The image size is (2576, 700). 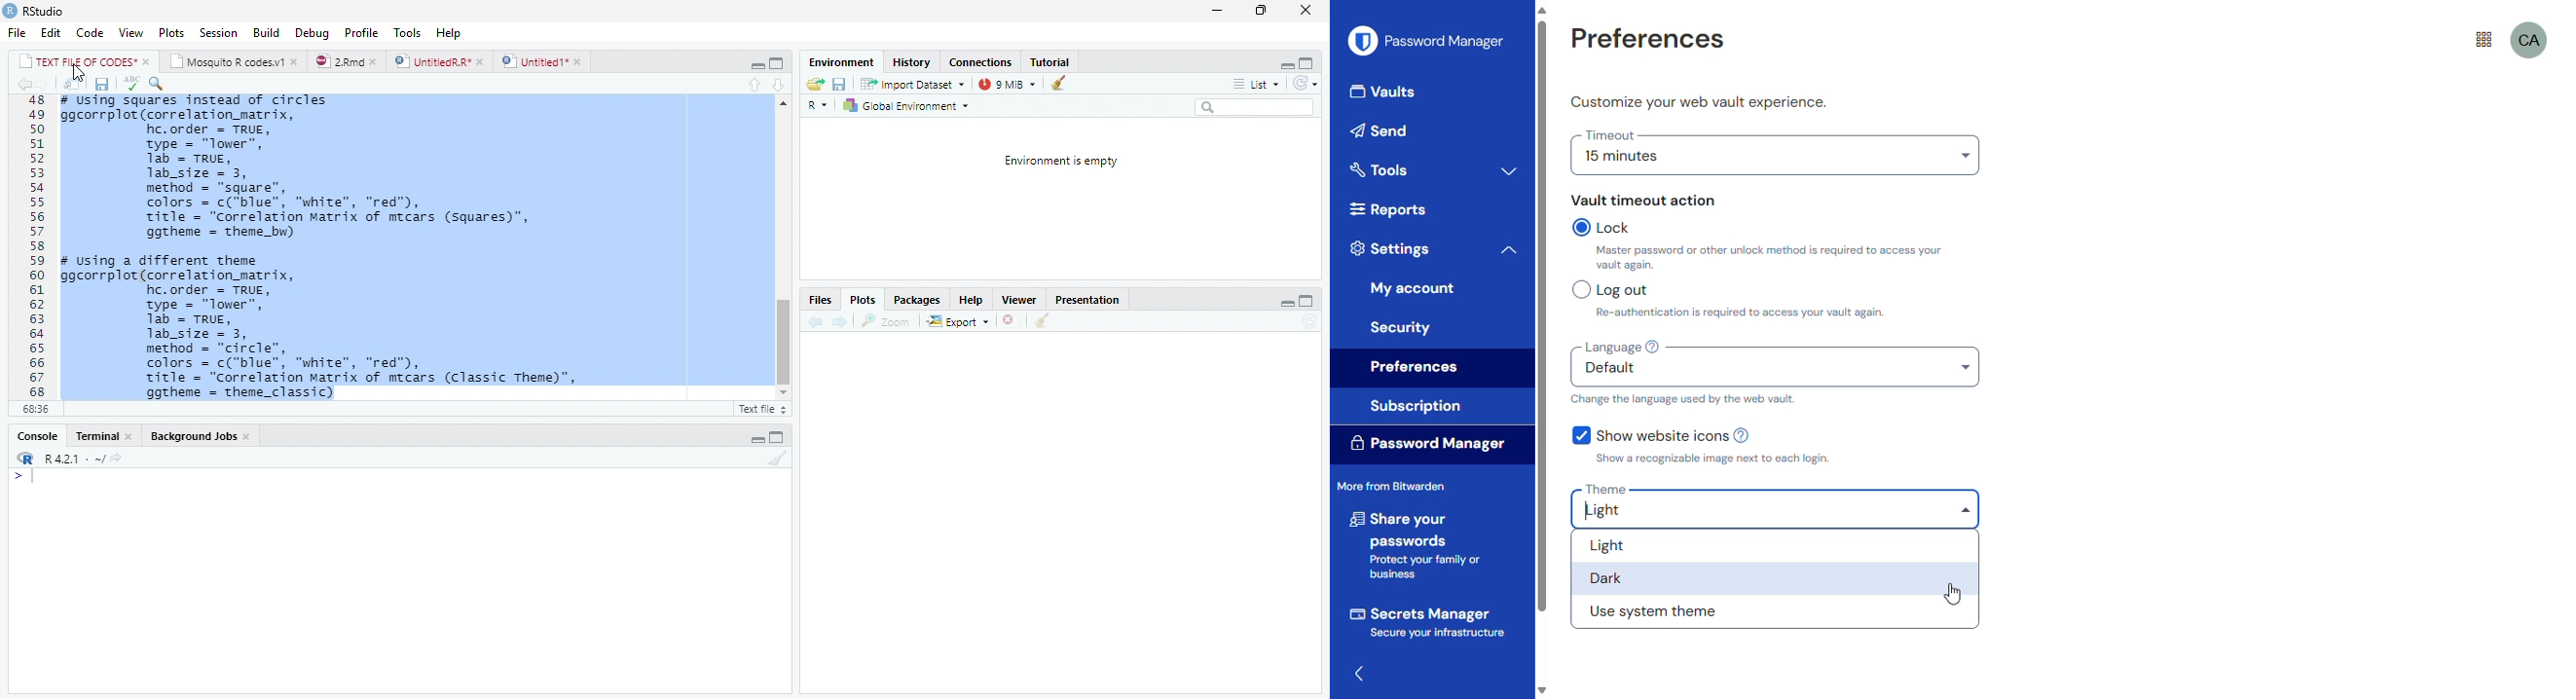 What do you see at coordinates (238, 62) in the screenshot?
I see `Mosautto & cosesy` at bounding box center [238, 62].